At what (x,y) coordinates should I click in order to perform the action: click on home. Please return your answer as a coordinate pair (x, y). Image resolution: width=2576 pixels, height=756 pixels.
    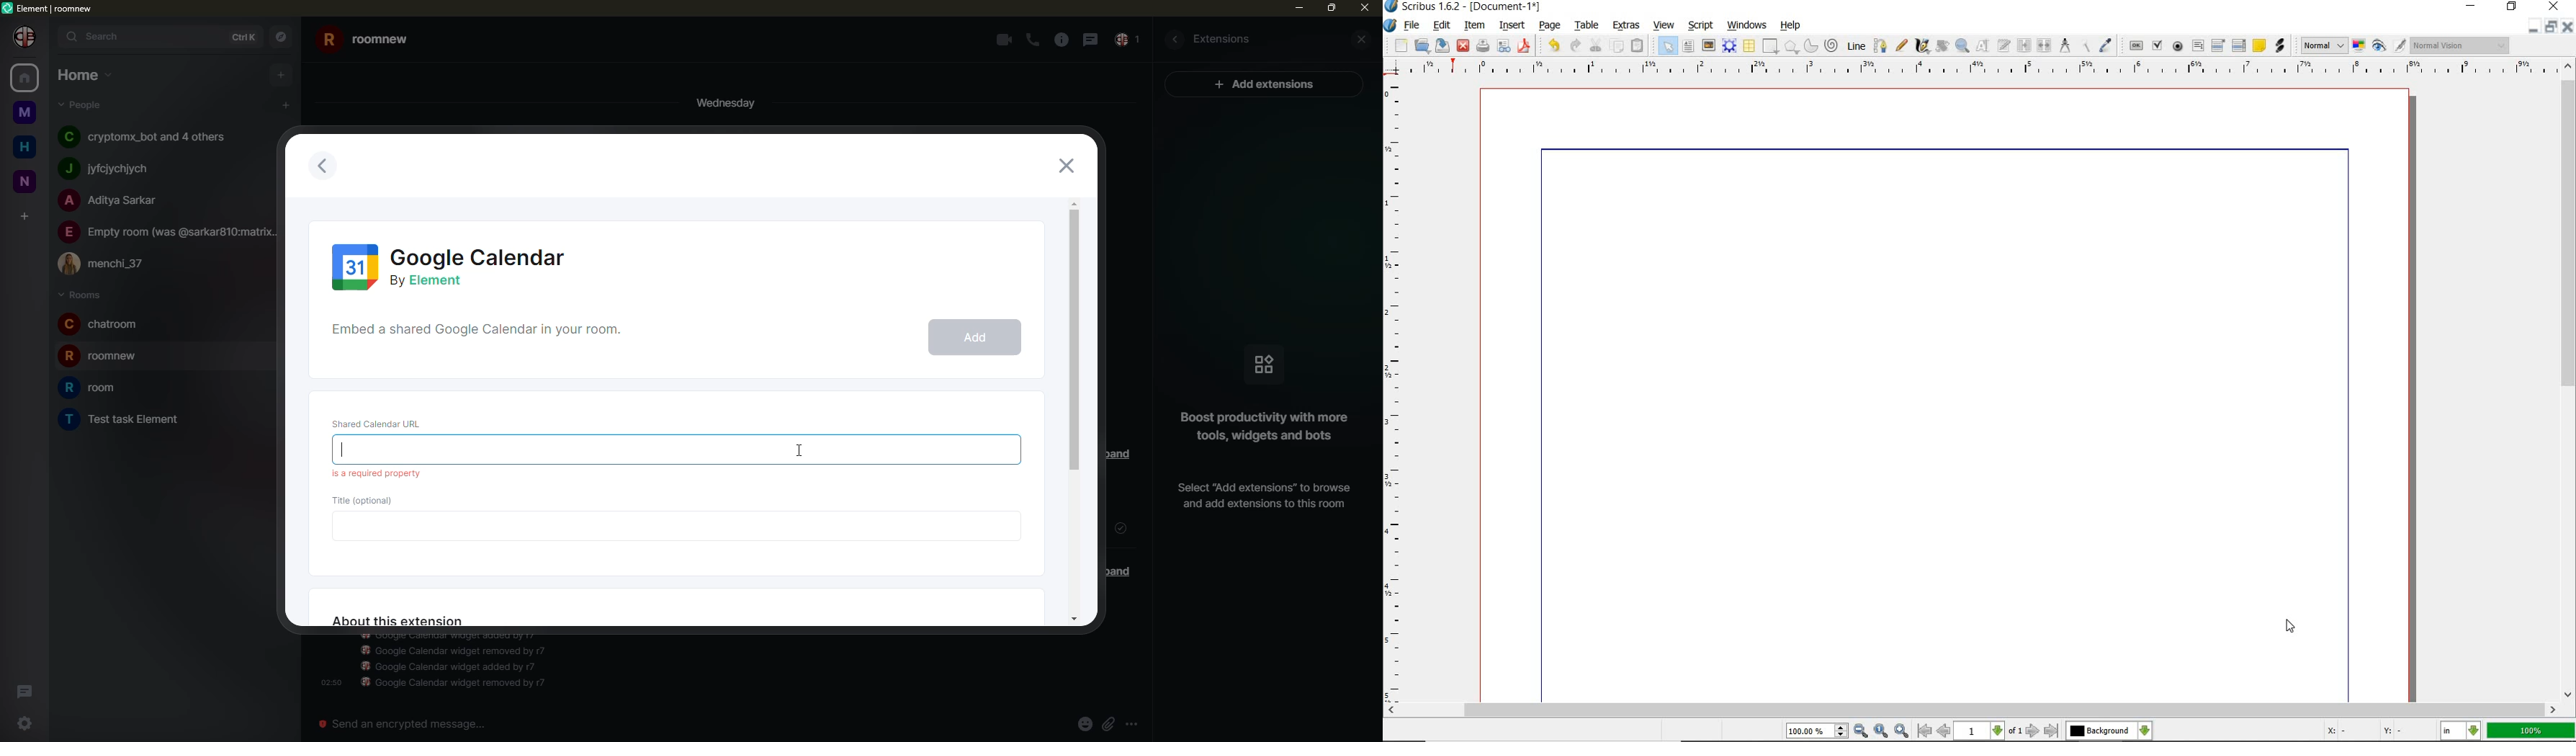
    Looking at the image, I should click on (24, 78).